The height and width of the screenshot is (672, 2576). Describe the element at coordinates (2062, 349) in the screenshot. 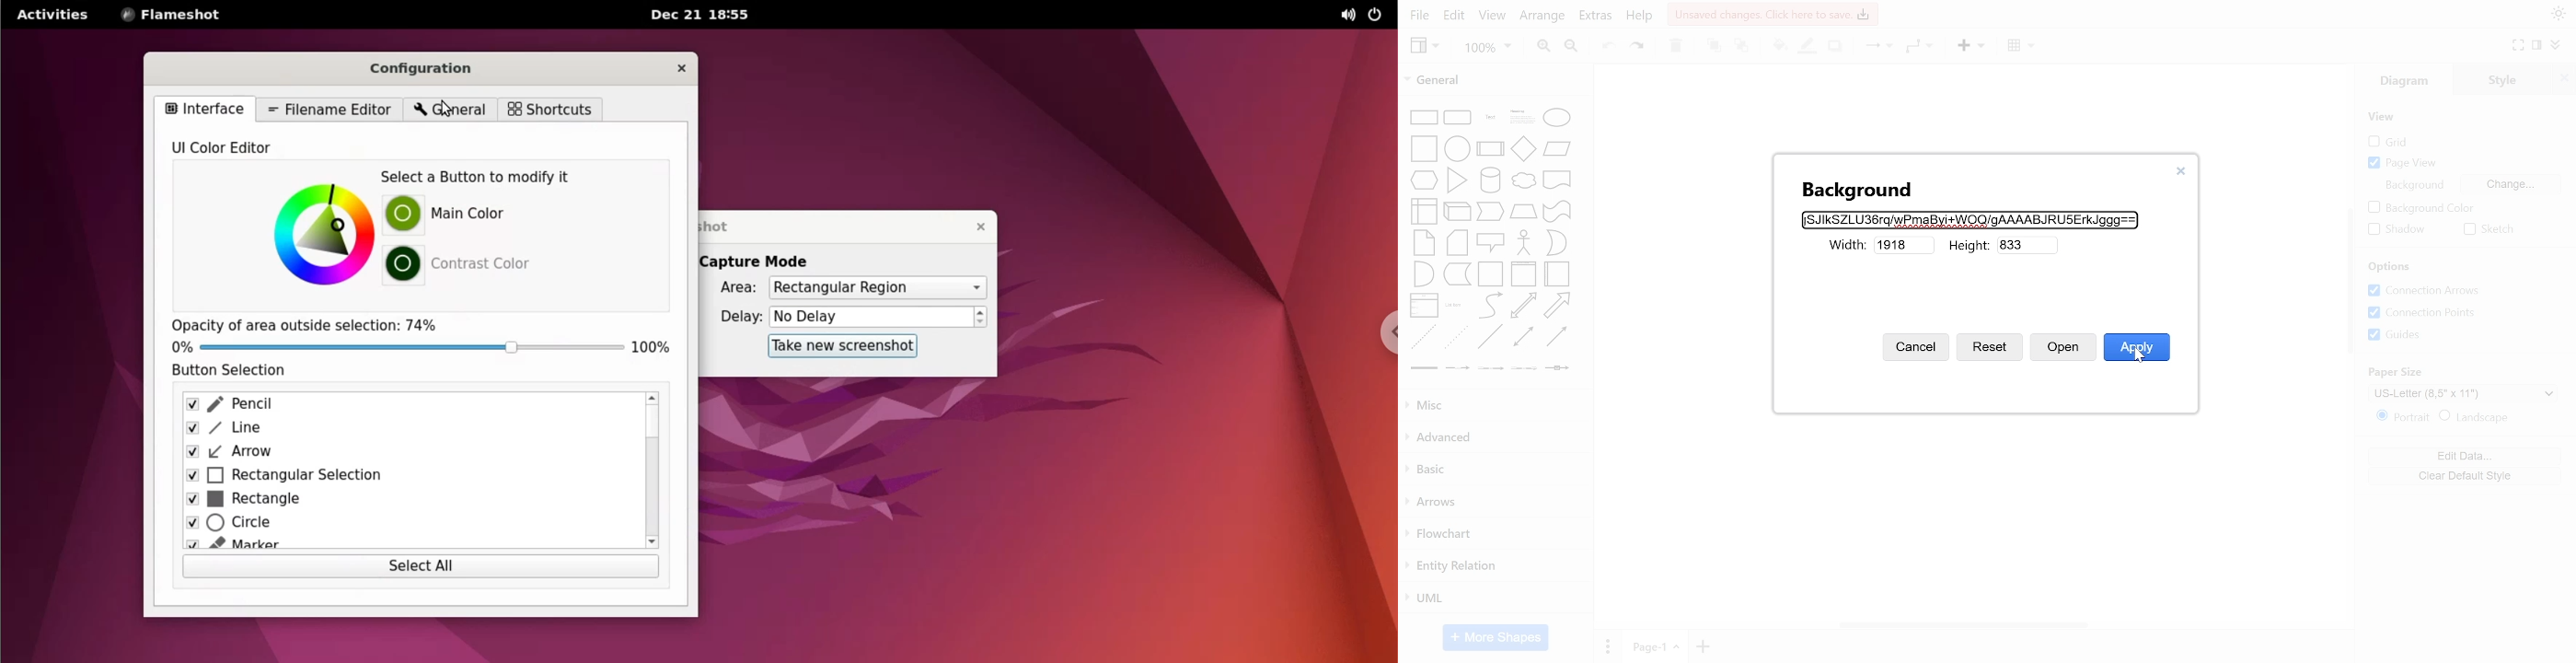

I see `open` at that location.